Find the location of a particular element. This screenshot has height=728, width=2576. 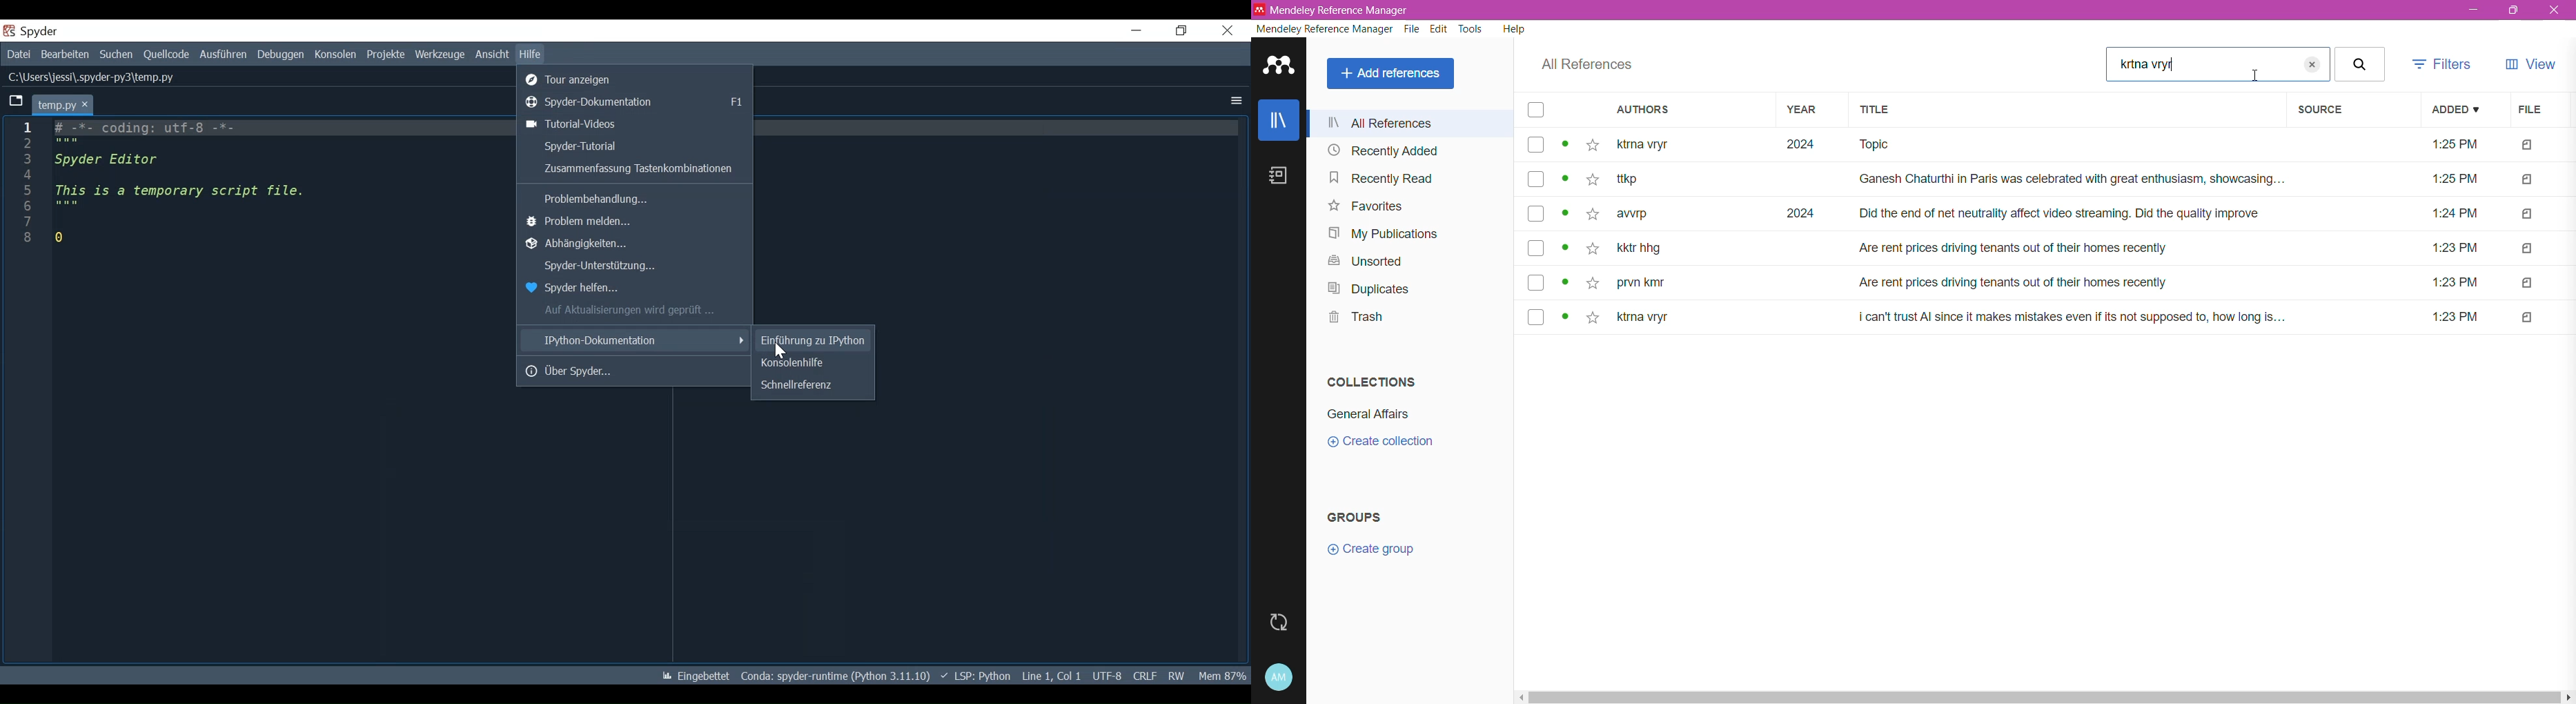

line numbers is located at coordinates (25, 190).